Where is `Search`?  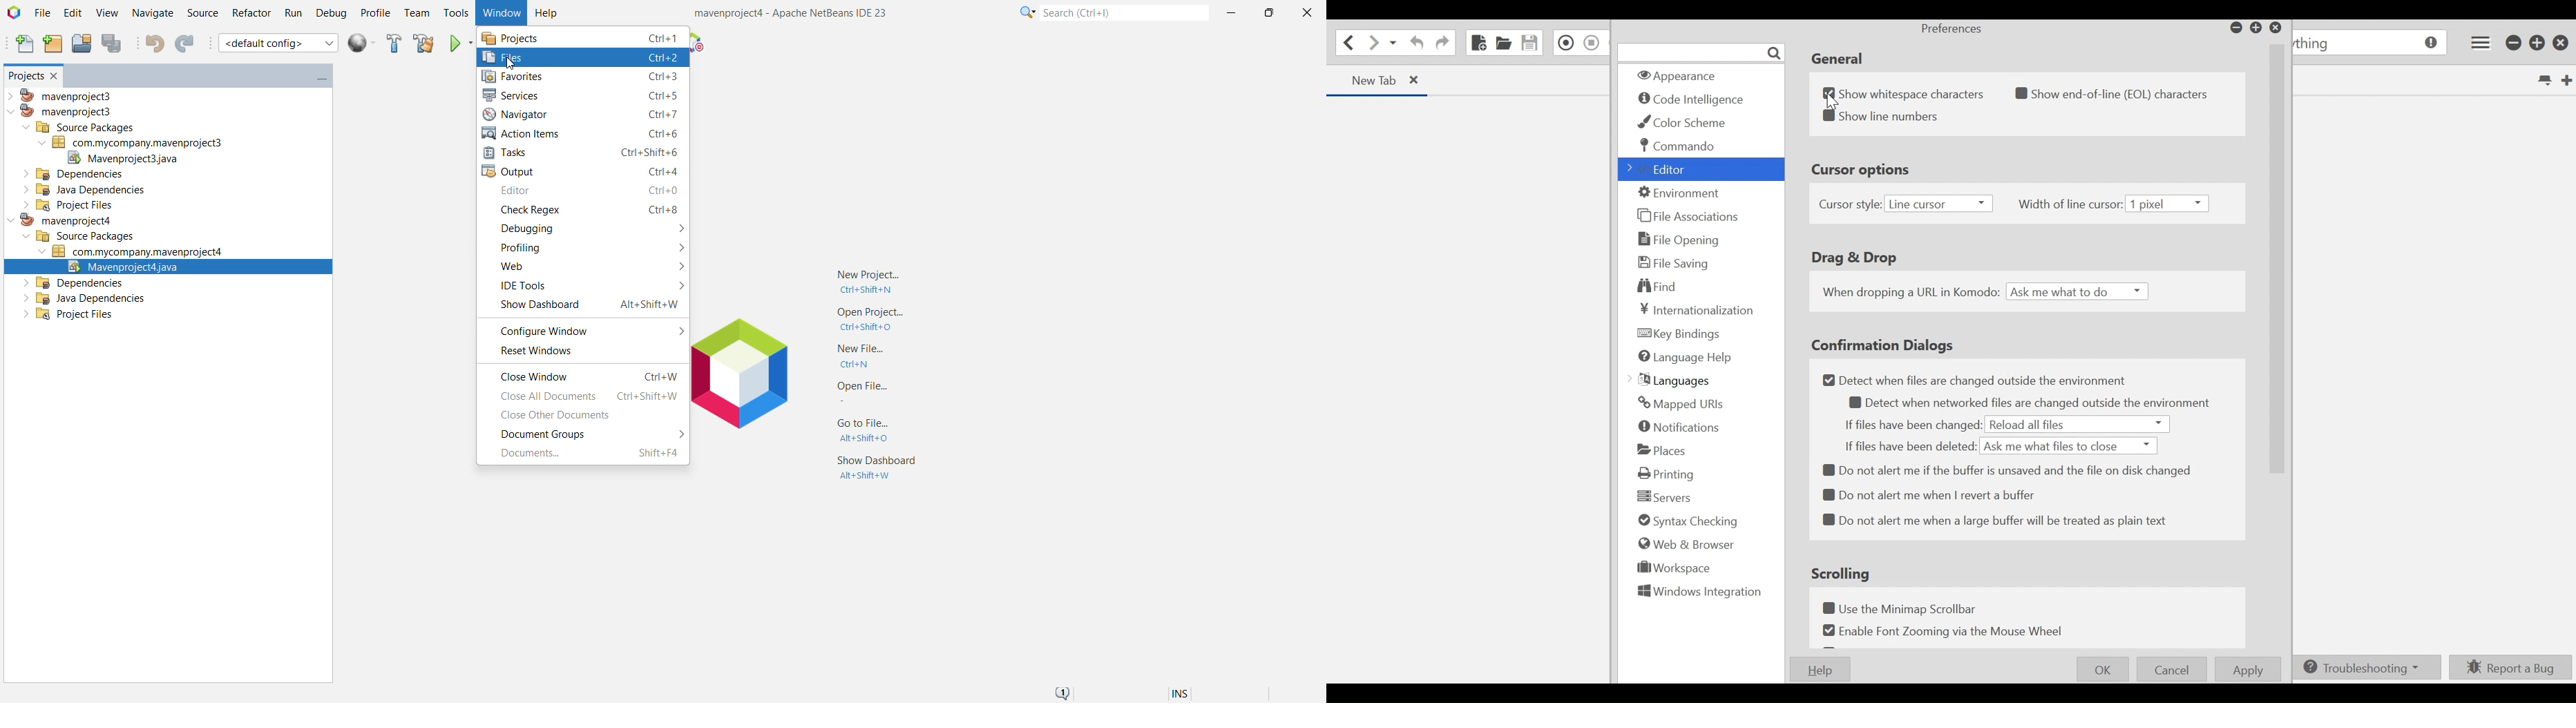
Search is located at coordinates (1702, 53).